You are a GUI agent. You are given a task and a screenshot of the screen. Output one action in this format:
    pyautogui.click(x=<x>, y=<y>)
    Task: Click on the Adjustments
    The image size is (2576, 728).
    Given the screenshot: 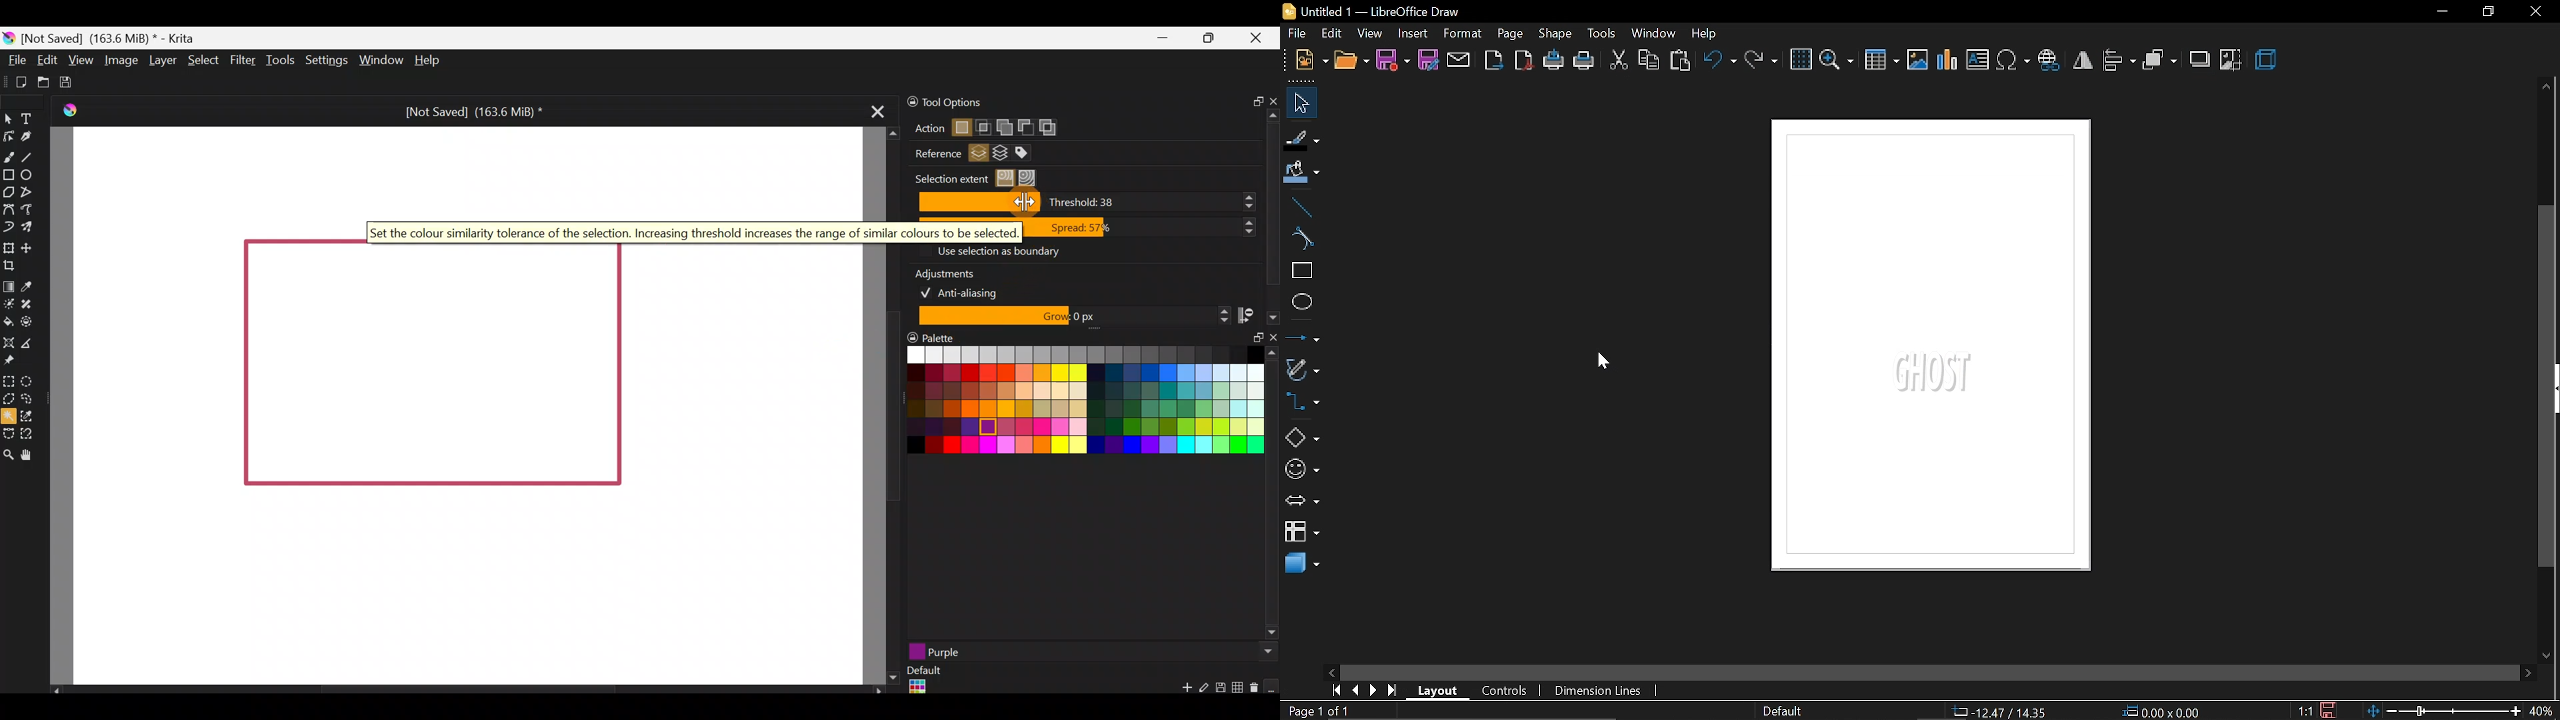 What is the action you would take?
    pyautogui.click(x=953, y=271)
    